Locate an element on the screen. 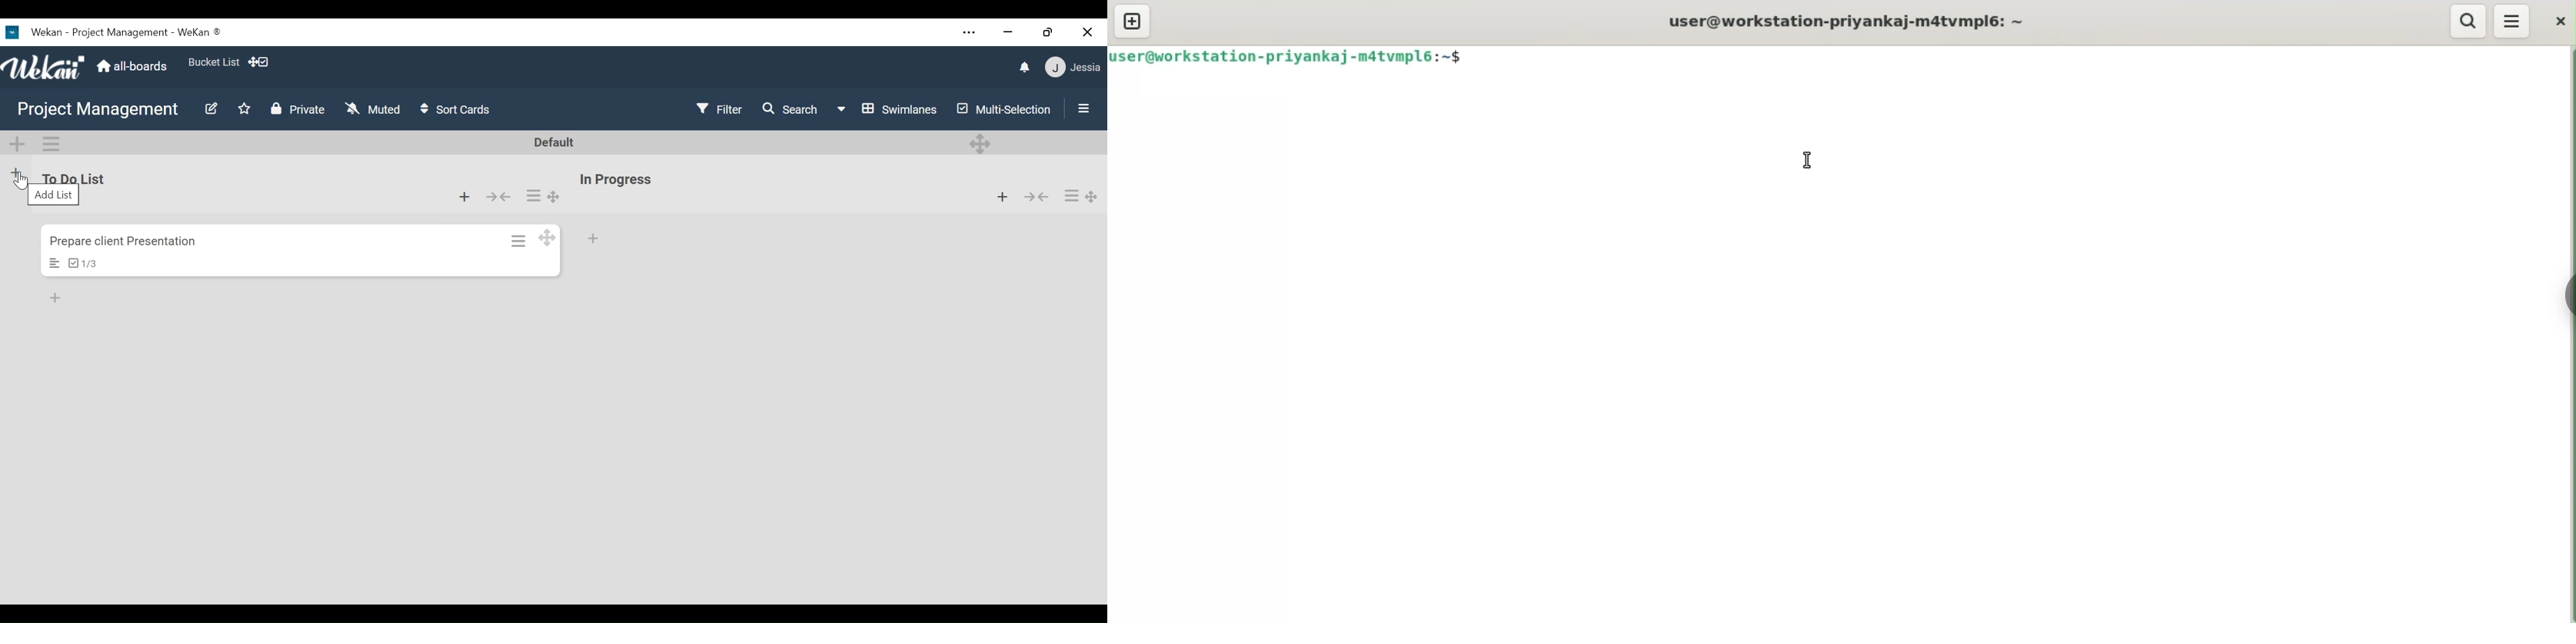  Desktop drag handle is located at coordinates (553, 197).